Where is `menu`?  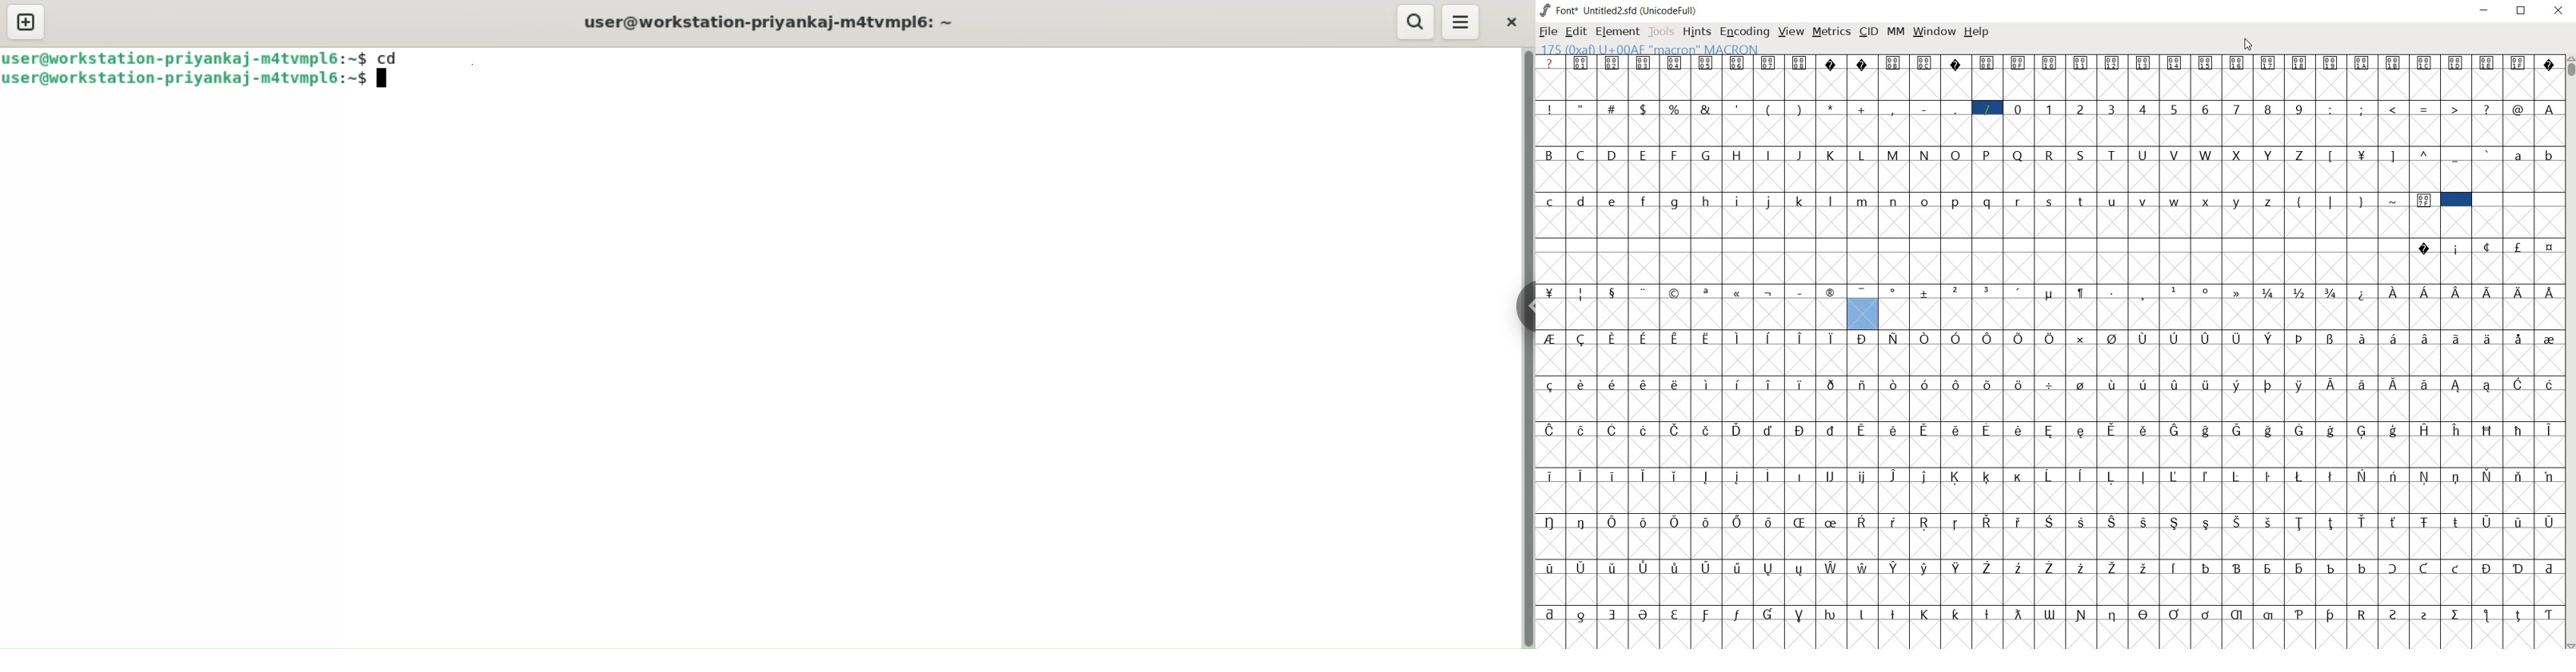 menu is located at coordinates (1461, 22).